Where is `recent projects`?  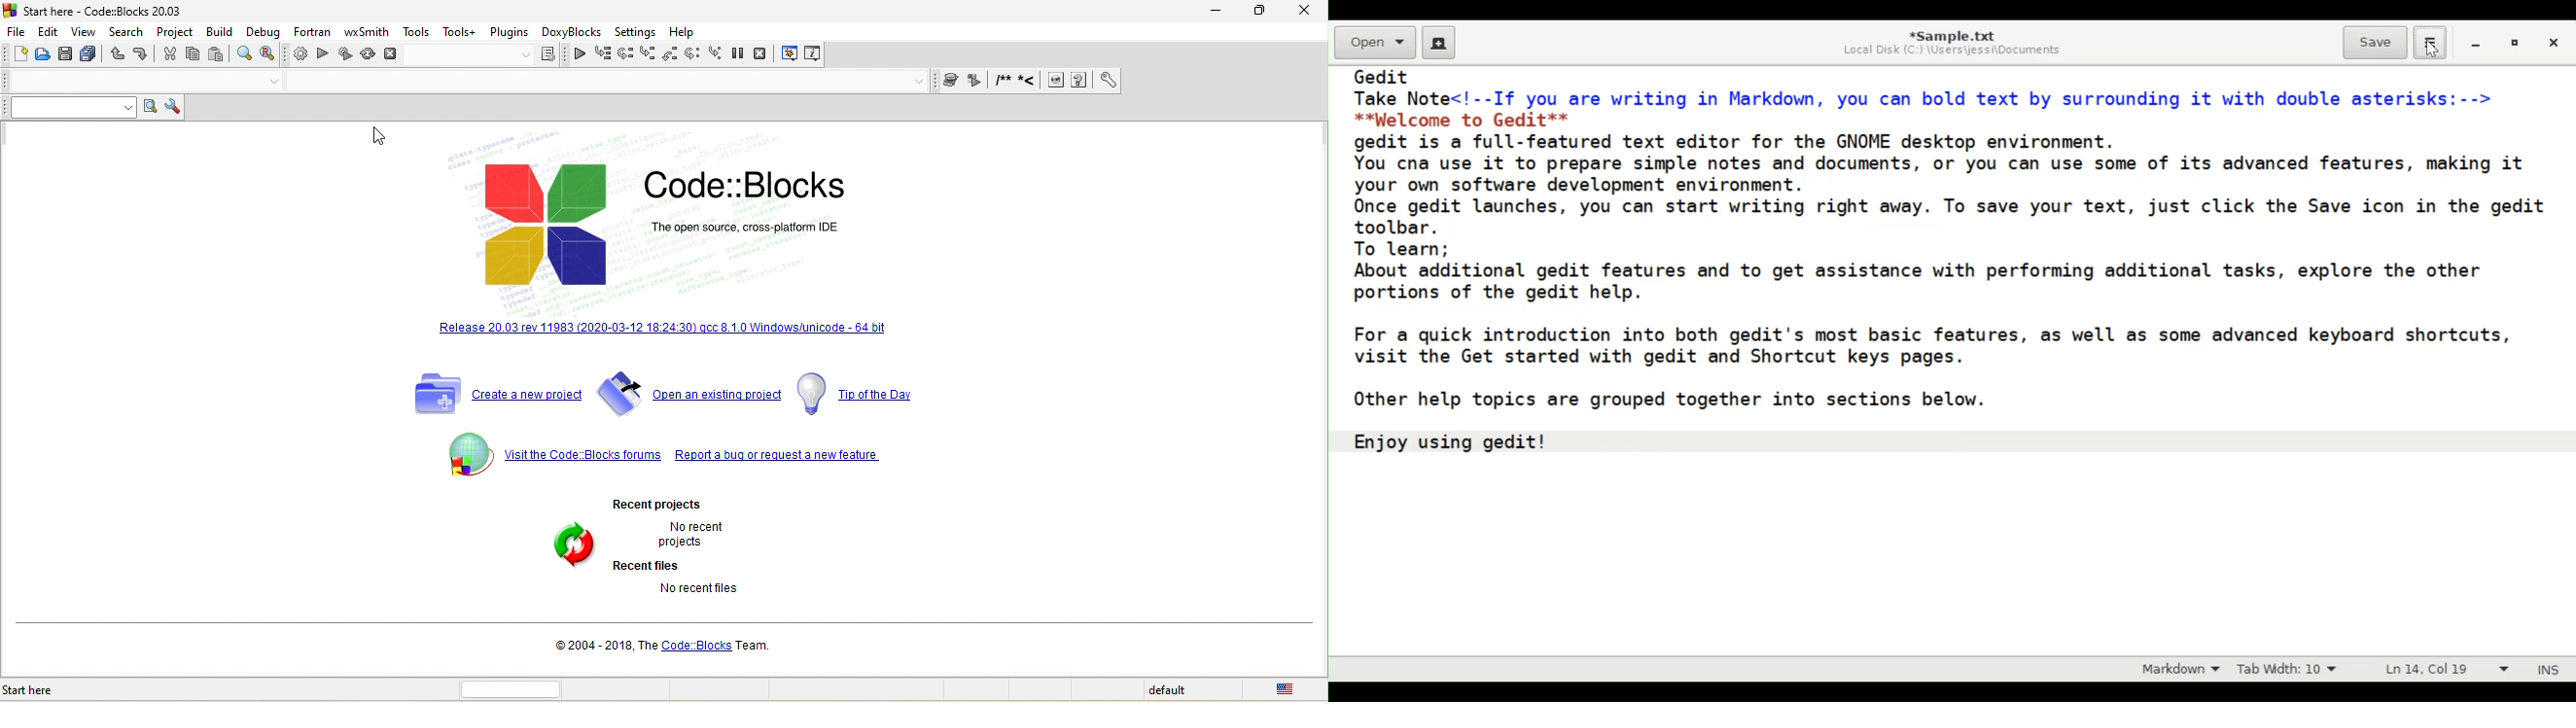
recent projects is located at coordinates (660, 504).